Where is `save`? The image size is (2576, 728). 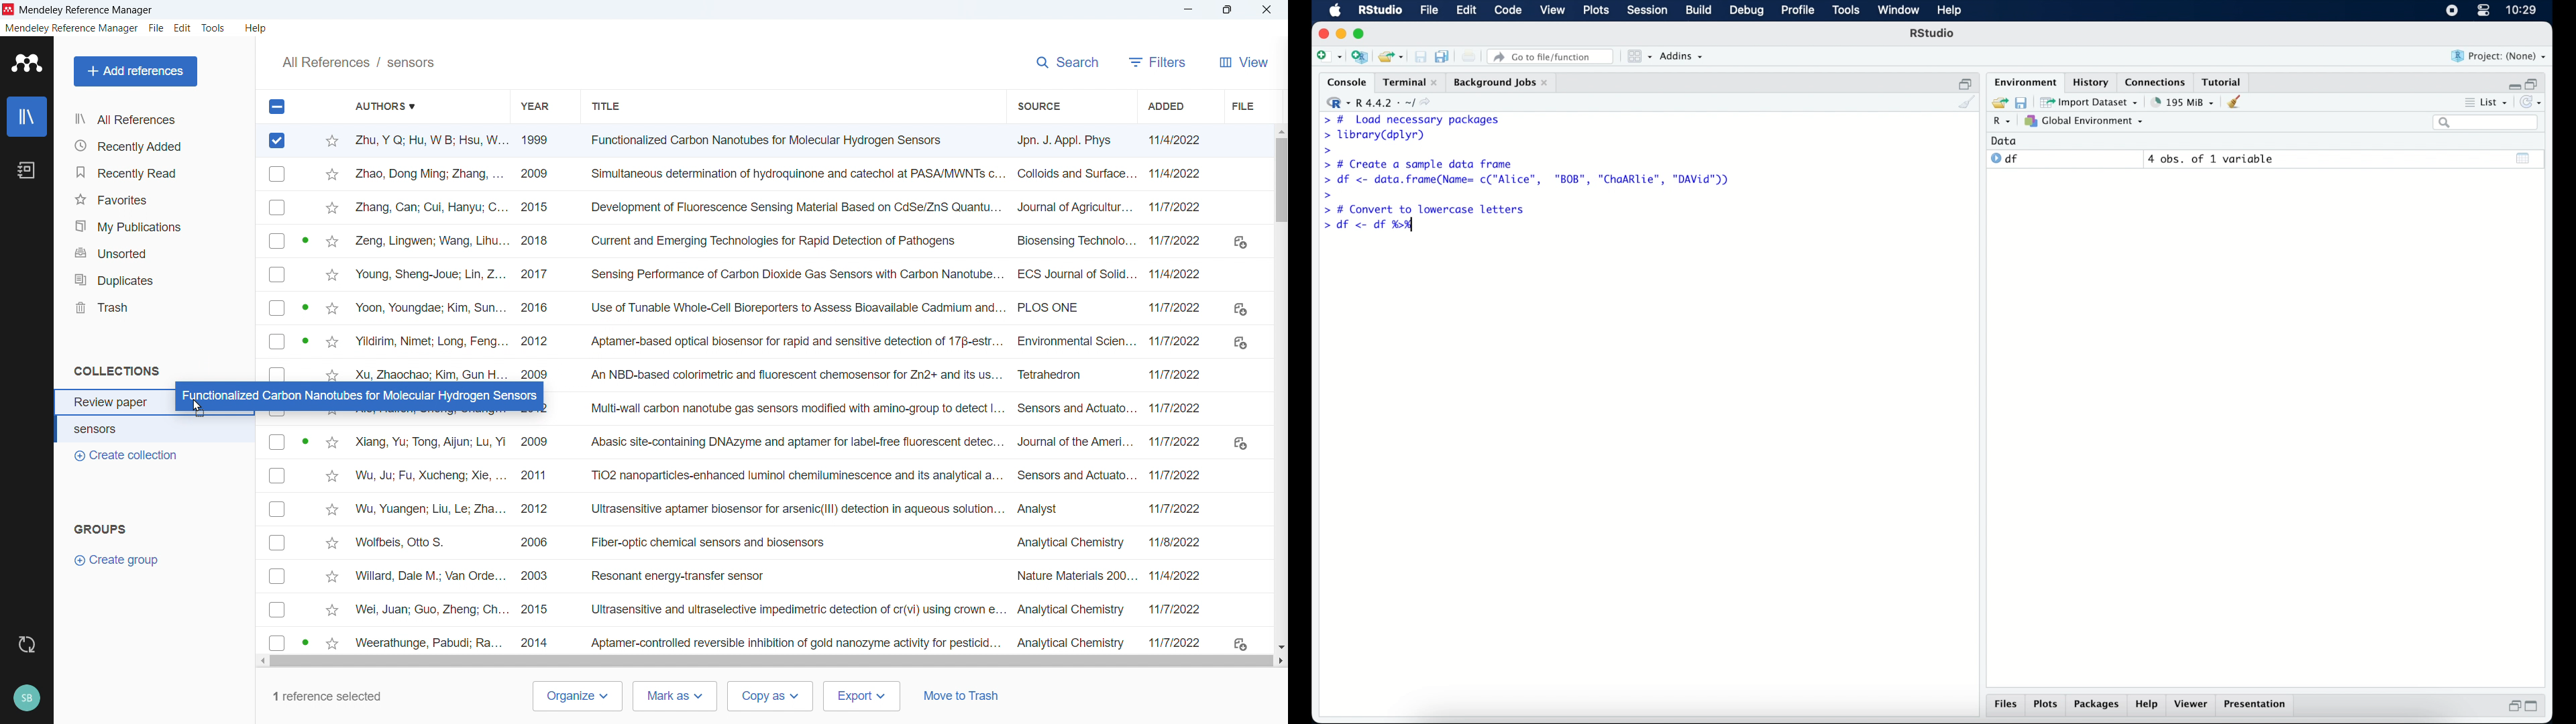 save is located at coordinates (2021, 101).